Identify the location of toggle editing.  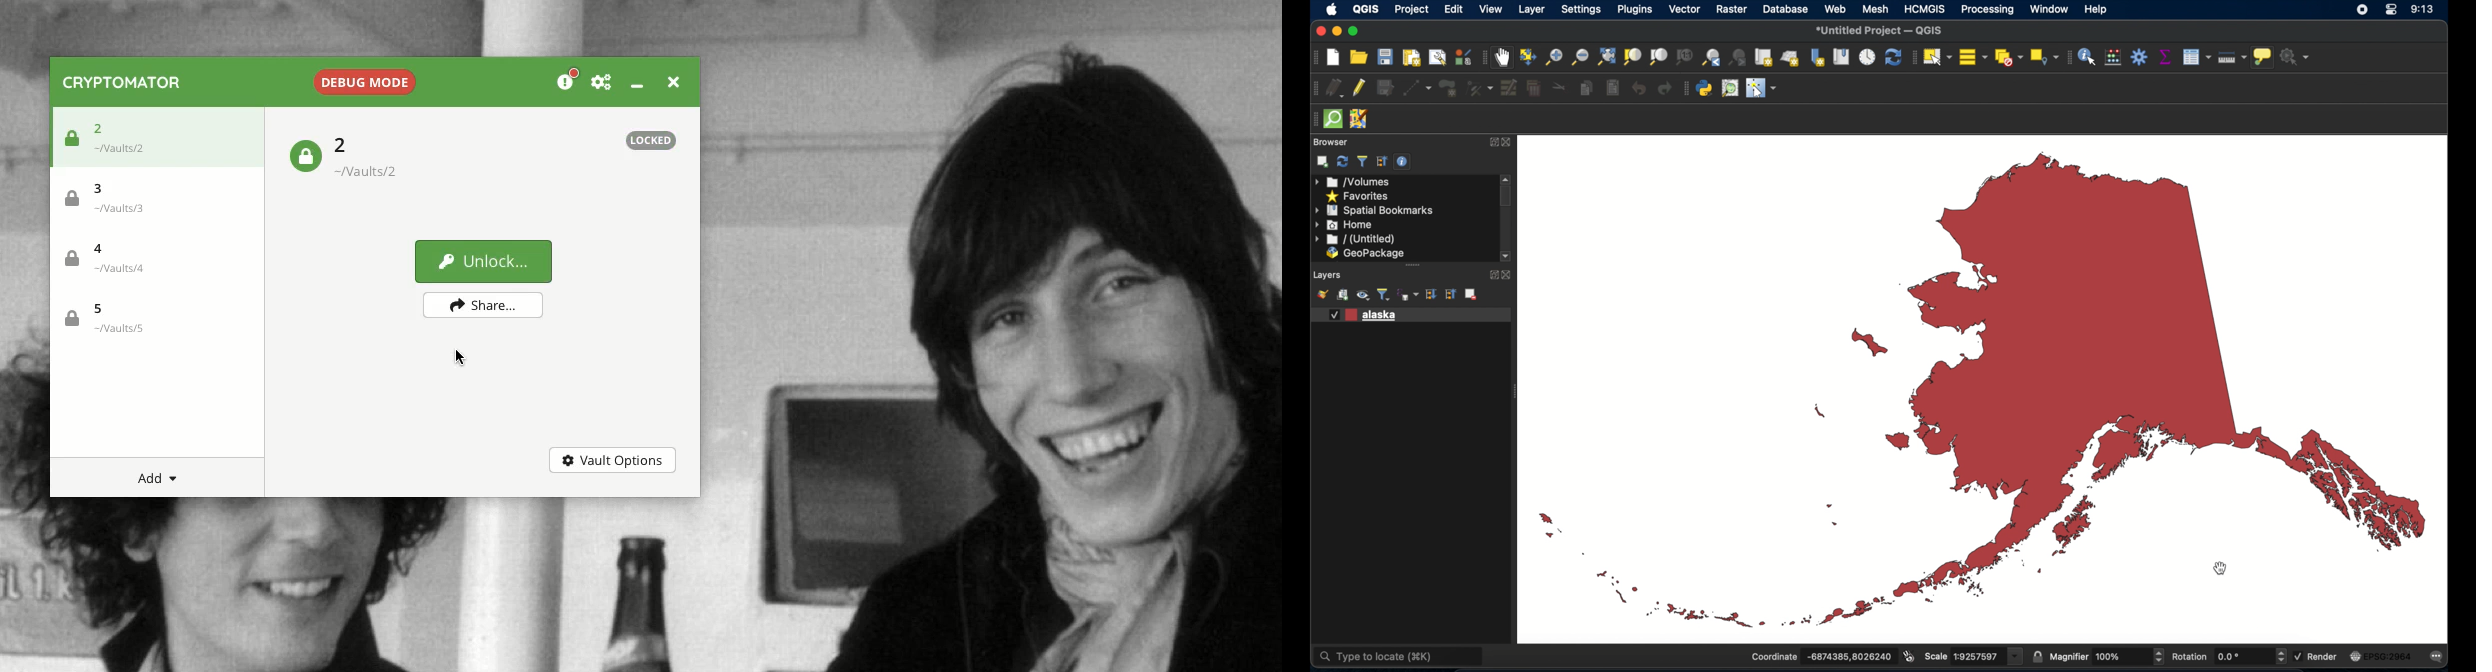
(1358, 86).